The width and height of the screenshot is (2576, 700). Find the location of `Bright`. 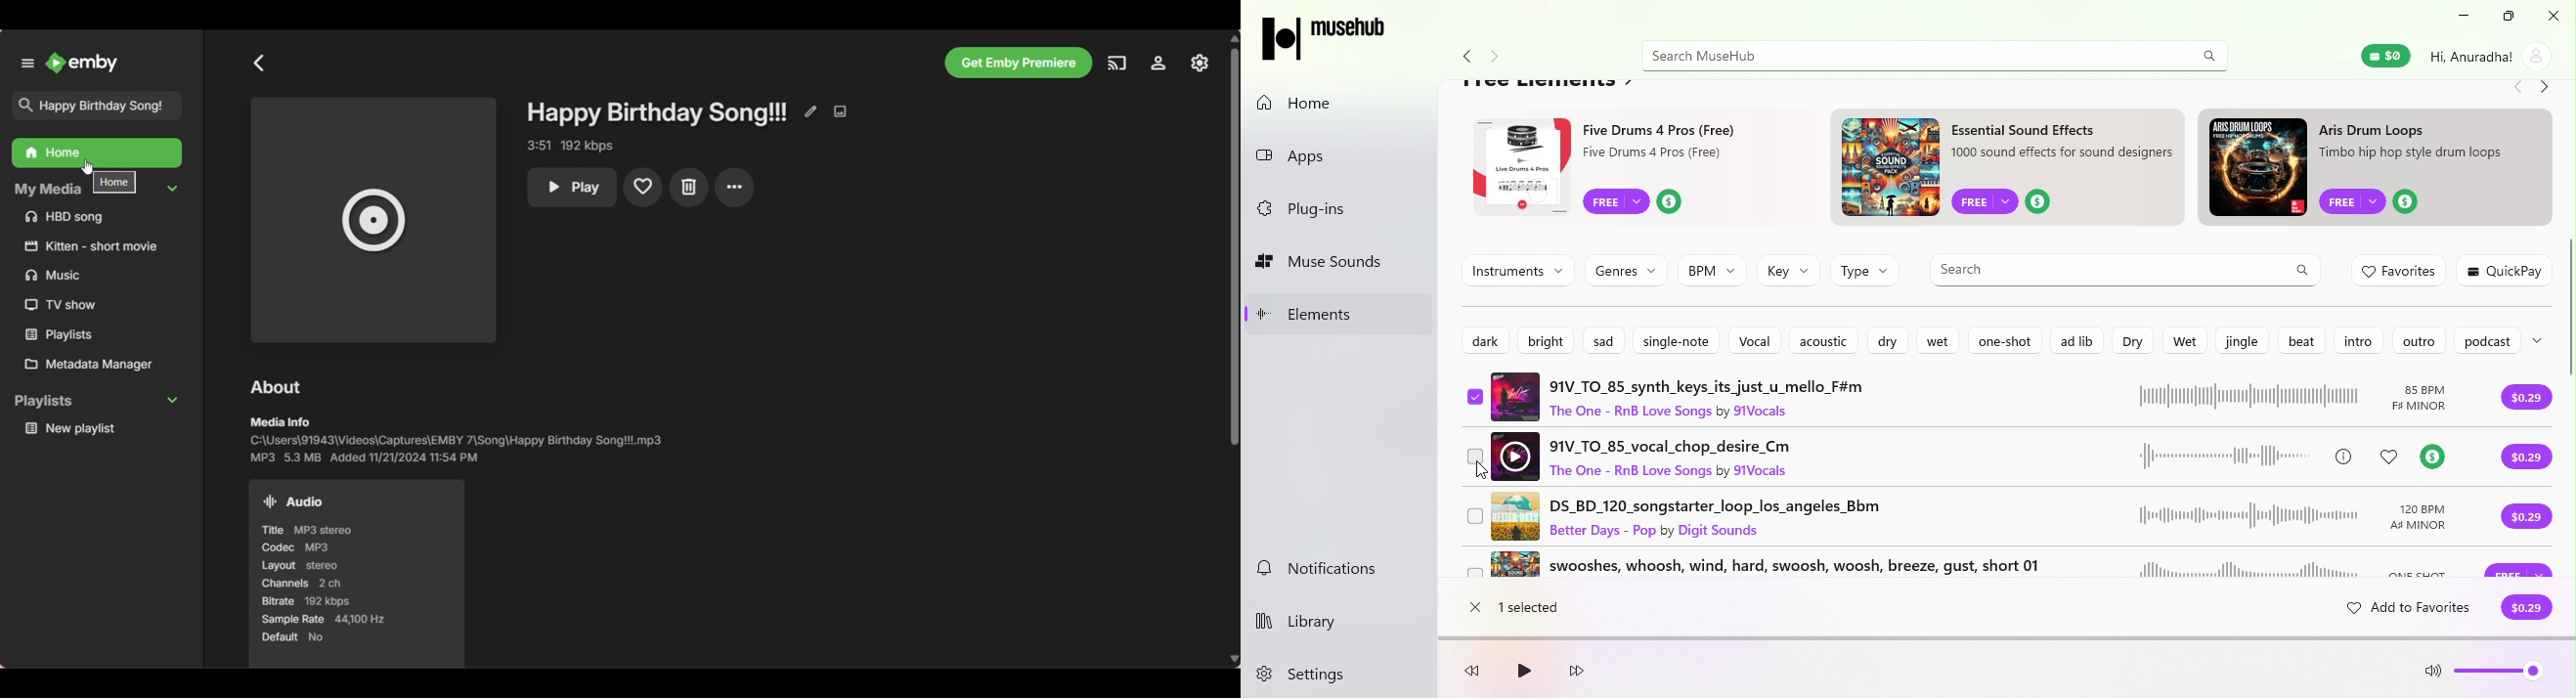

Bright is located at coordinates (1540, 338).